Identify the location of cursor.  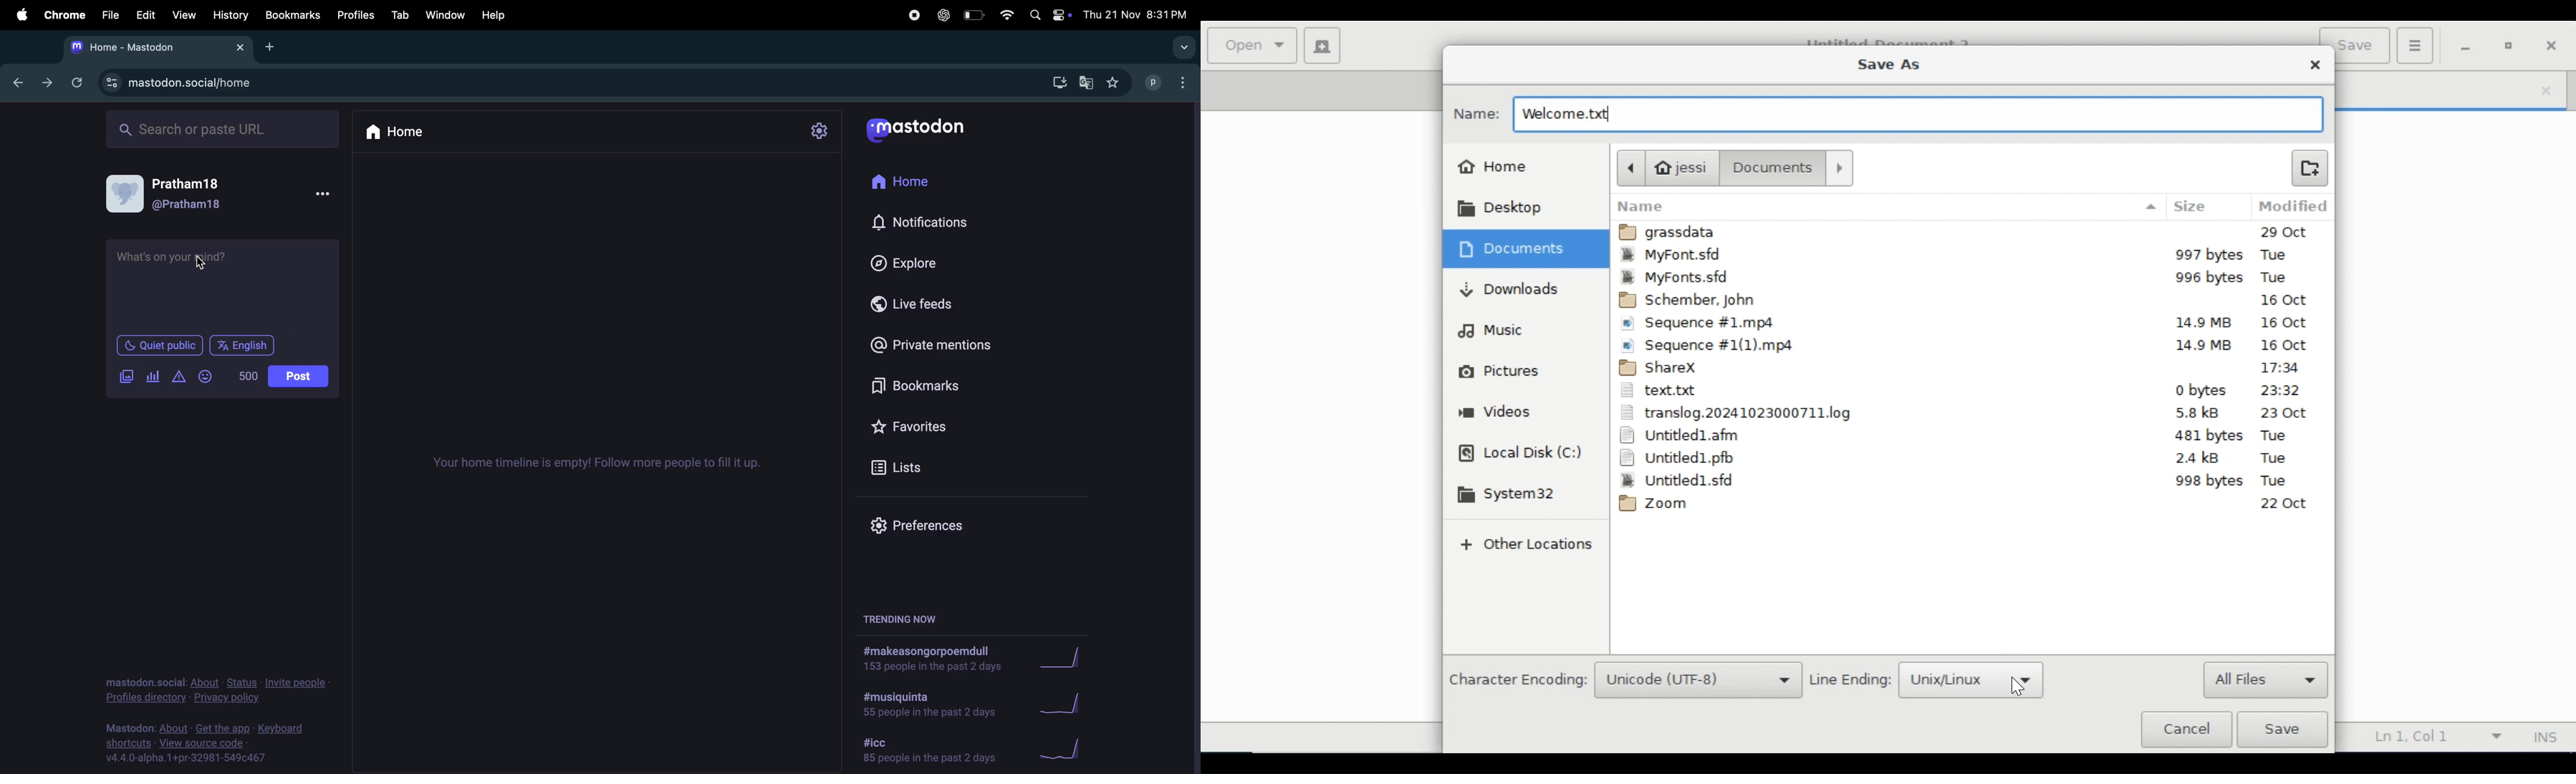
(205, 262).